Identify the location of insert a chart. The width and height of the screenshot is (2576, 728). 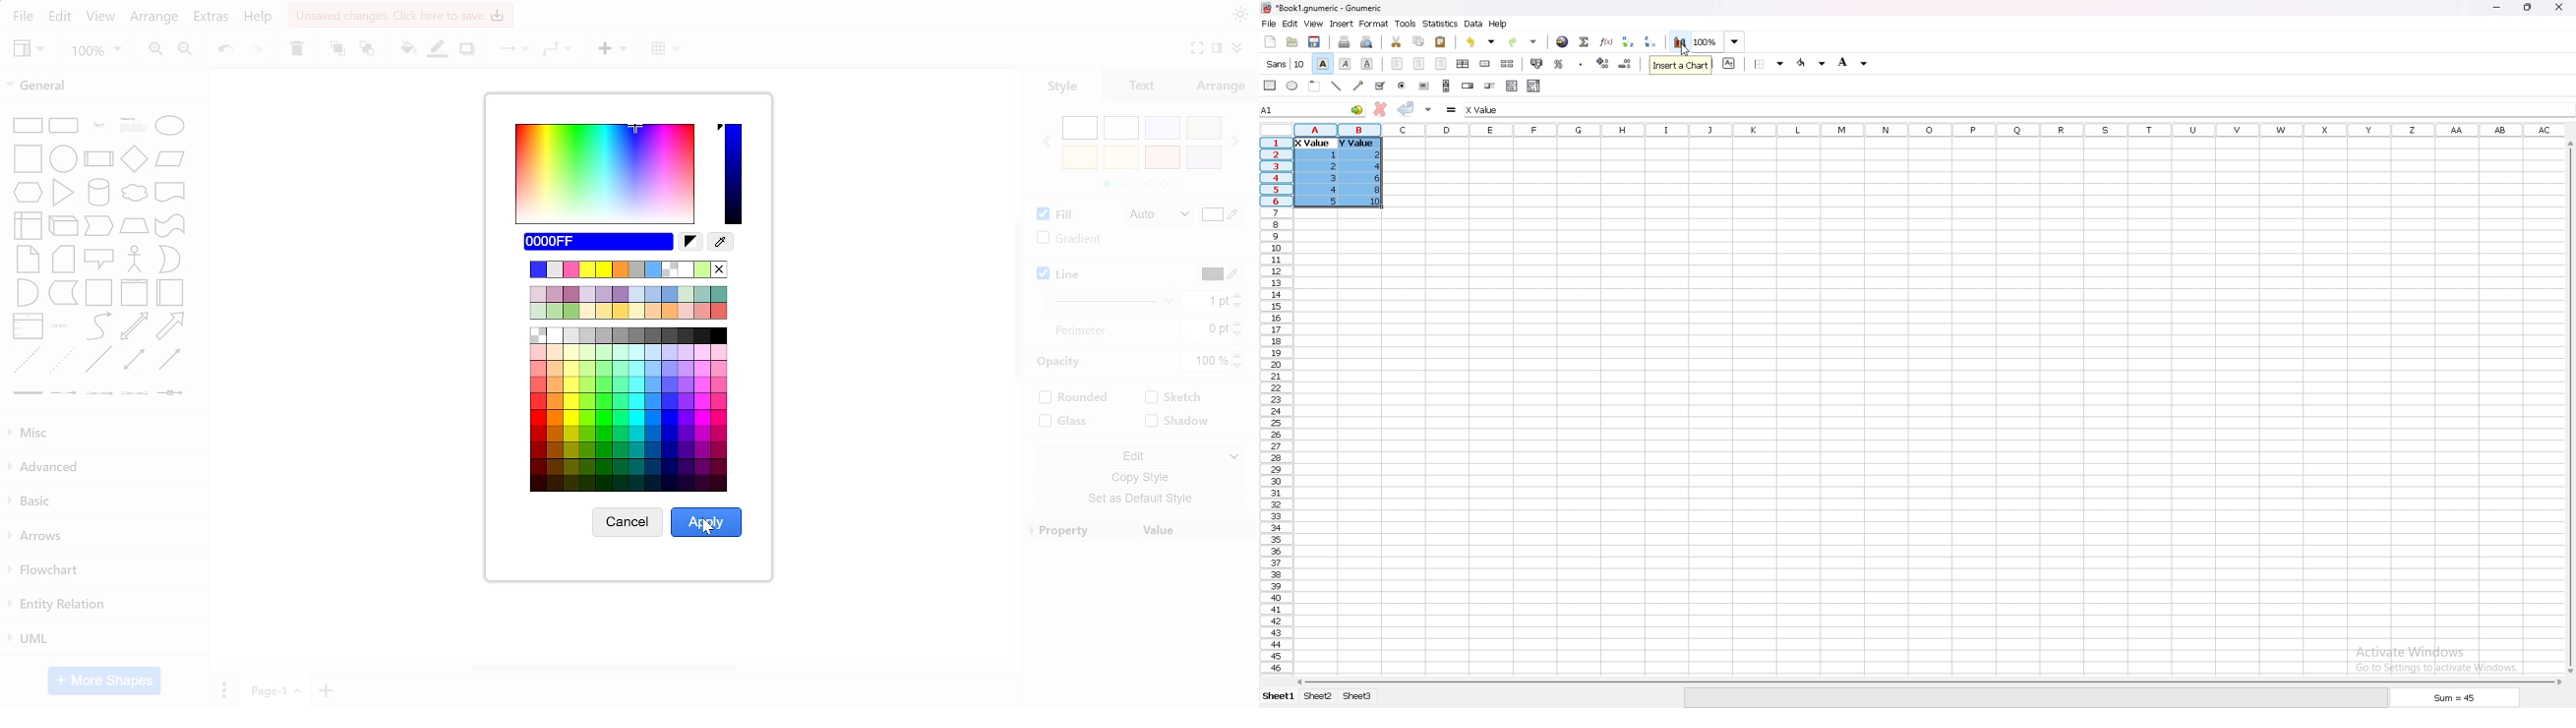
(1680, 65).